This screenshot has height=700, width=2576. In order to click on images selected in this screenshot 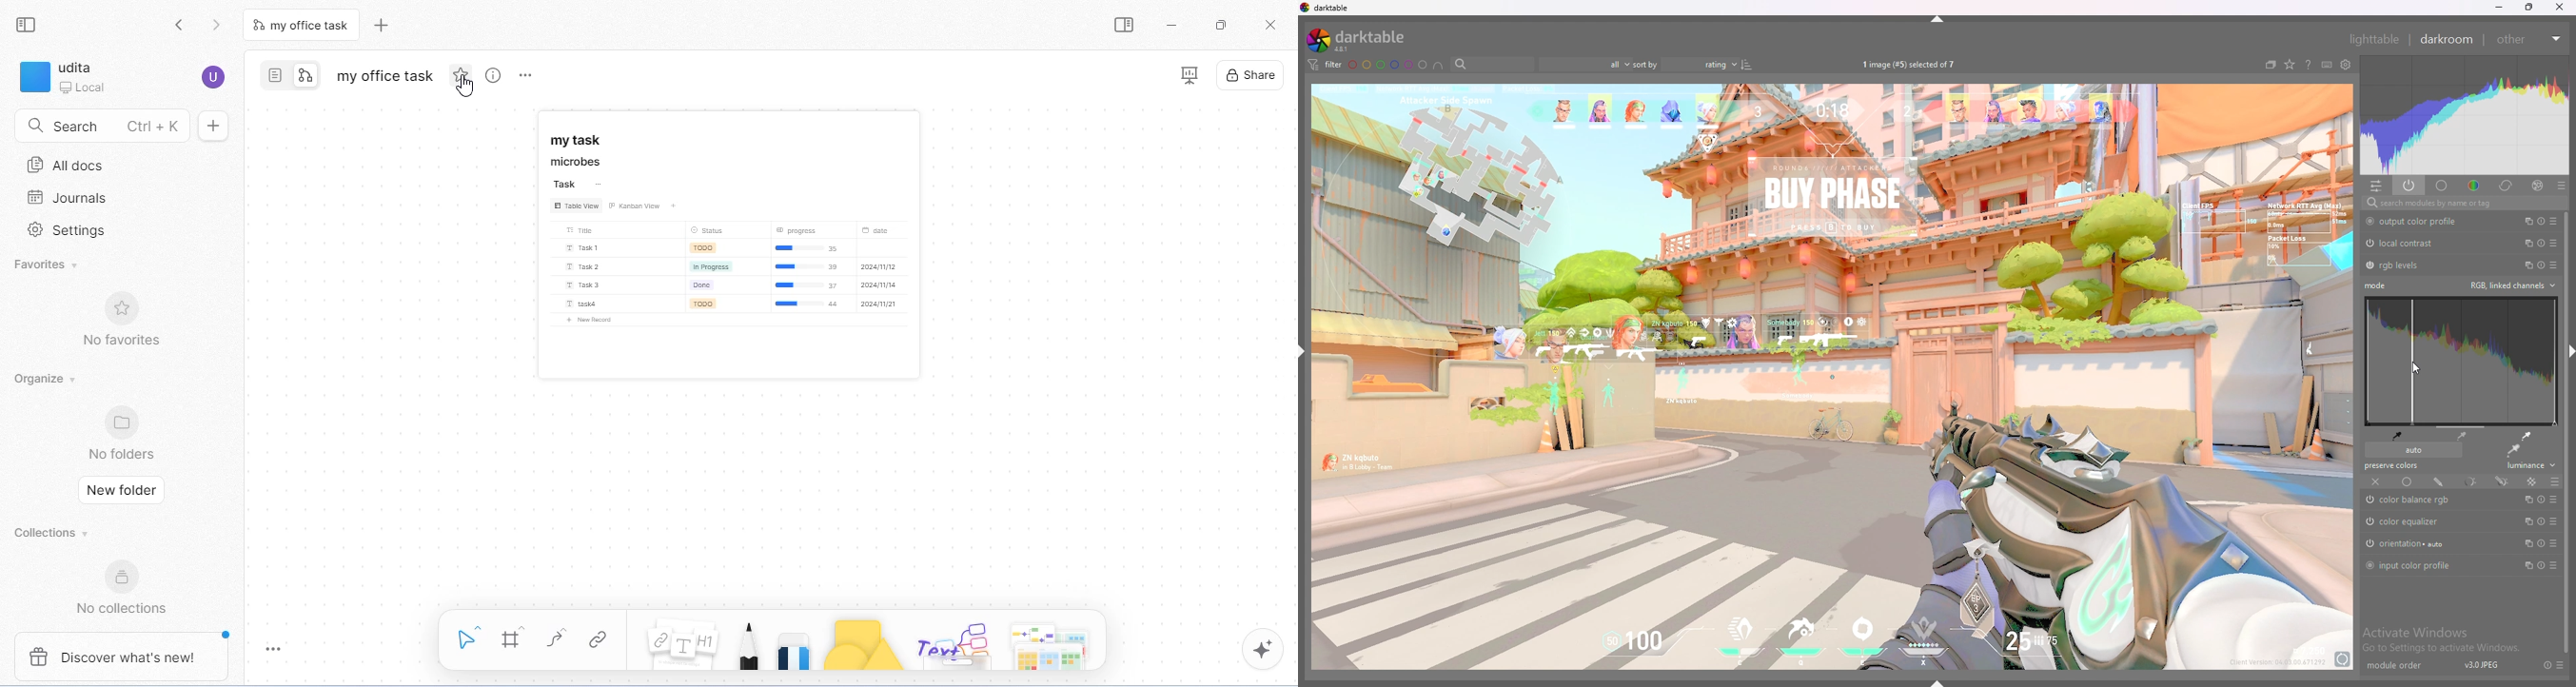, I will do `click(1909, 64)`.